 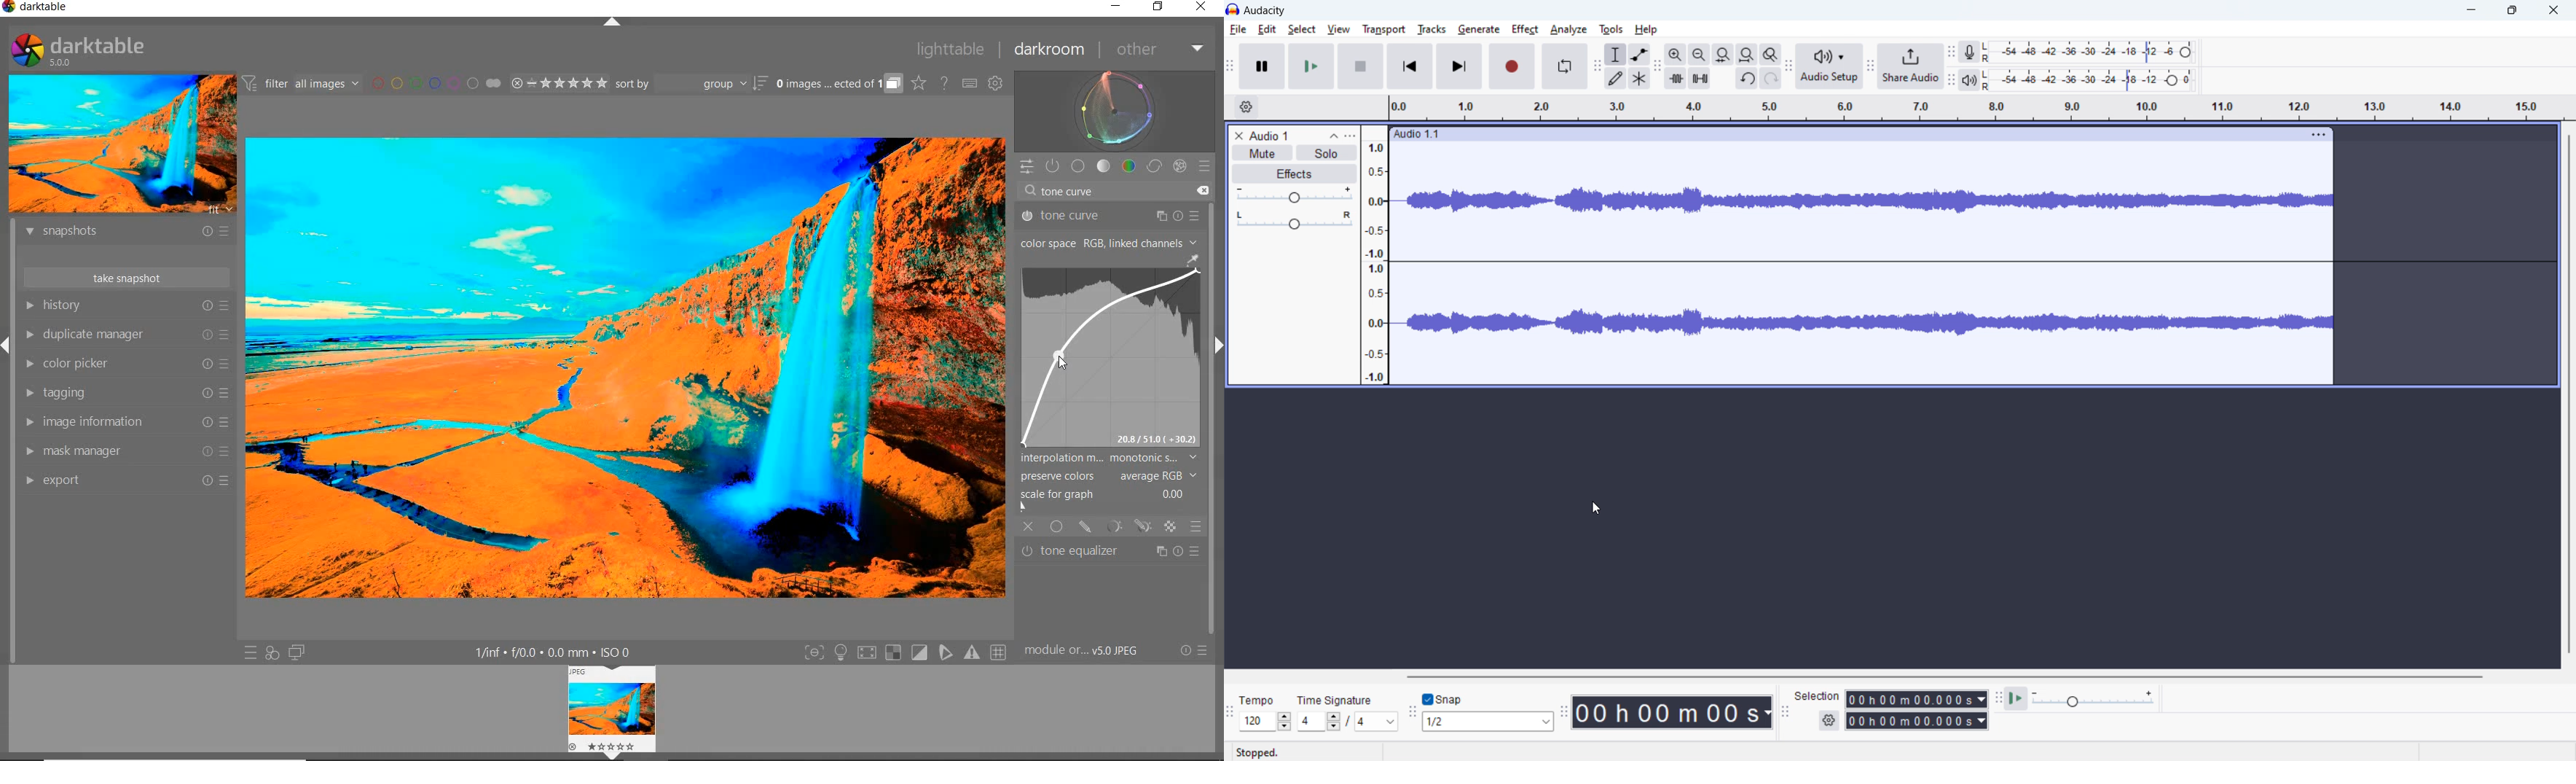 What do you see at coordinates (1112, 477) in the screenshot?
I see `PRESERVE COLORS` at bounding box center [1112, 477].